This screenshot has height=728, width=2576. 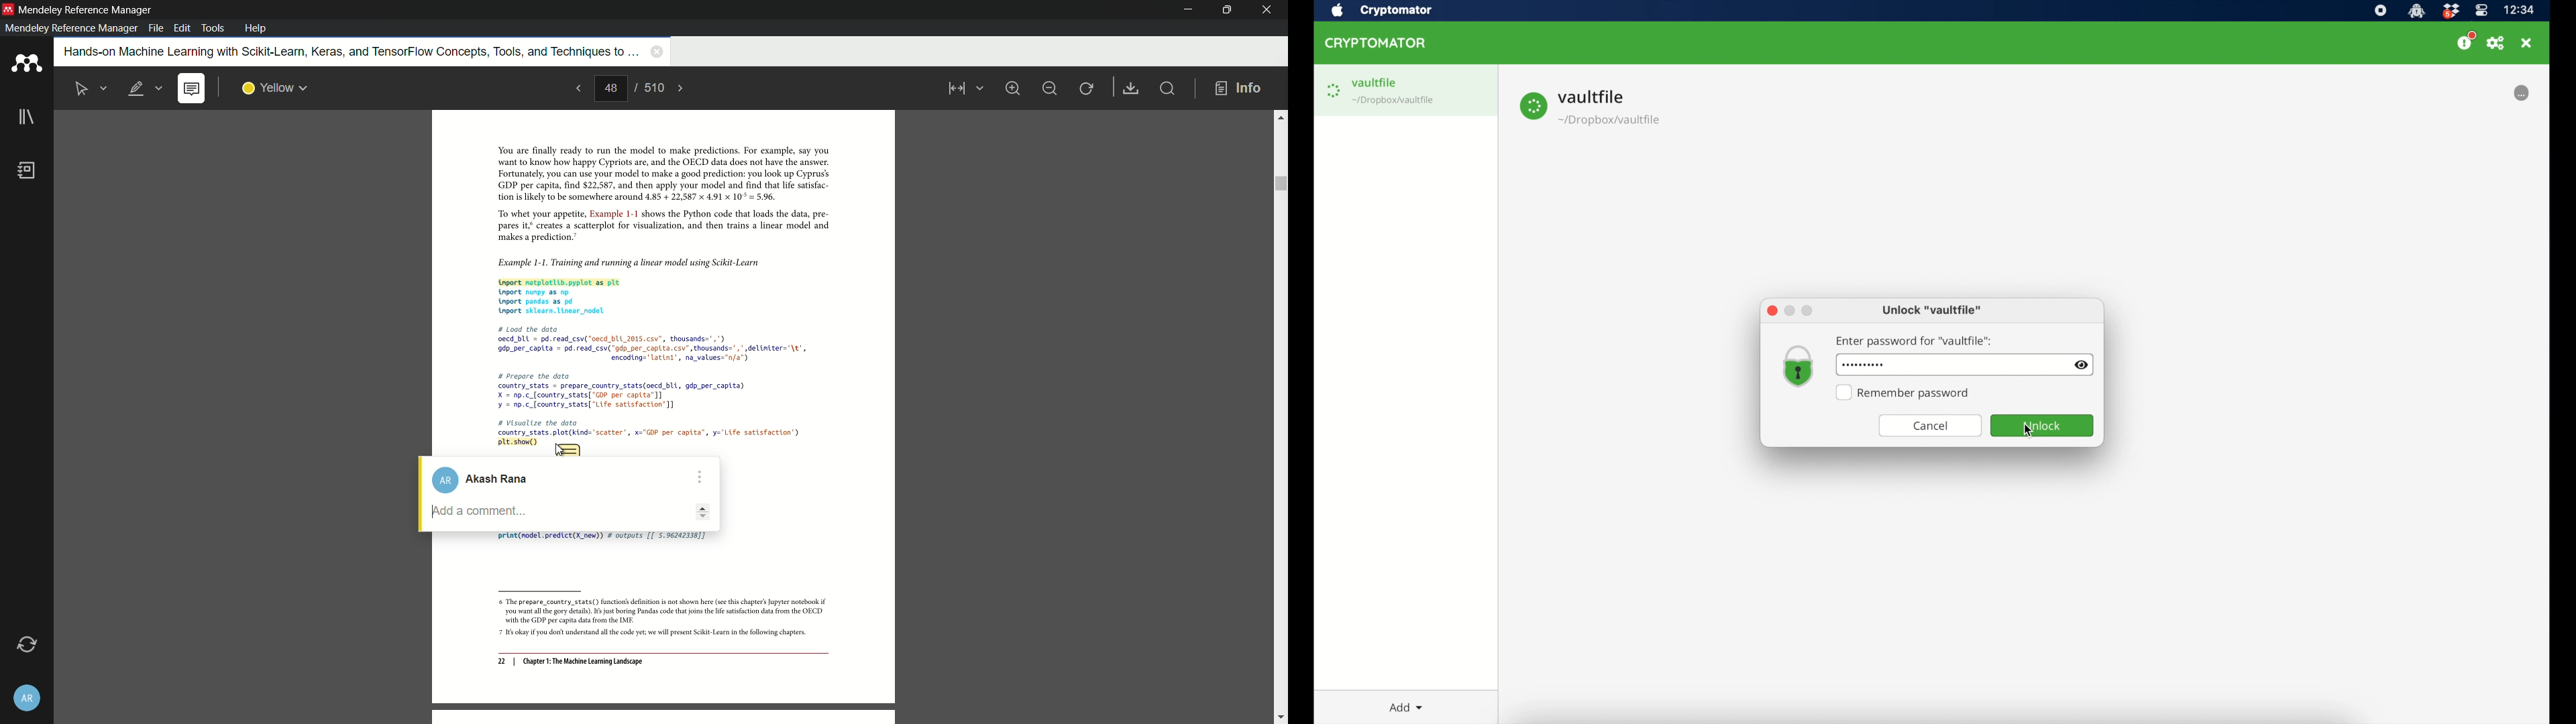 I want to click on visibility toggle, so click(x=2082, y=364).